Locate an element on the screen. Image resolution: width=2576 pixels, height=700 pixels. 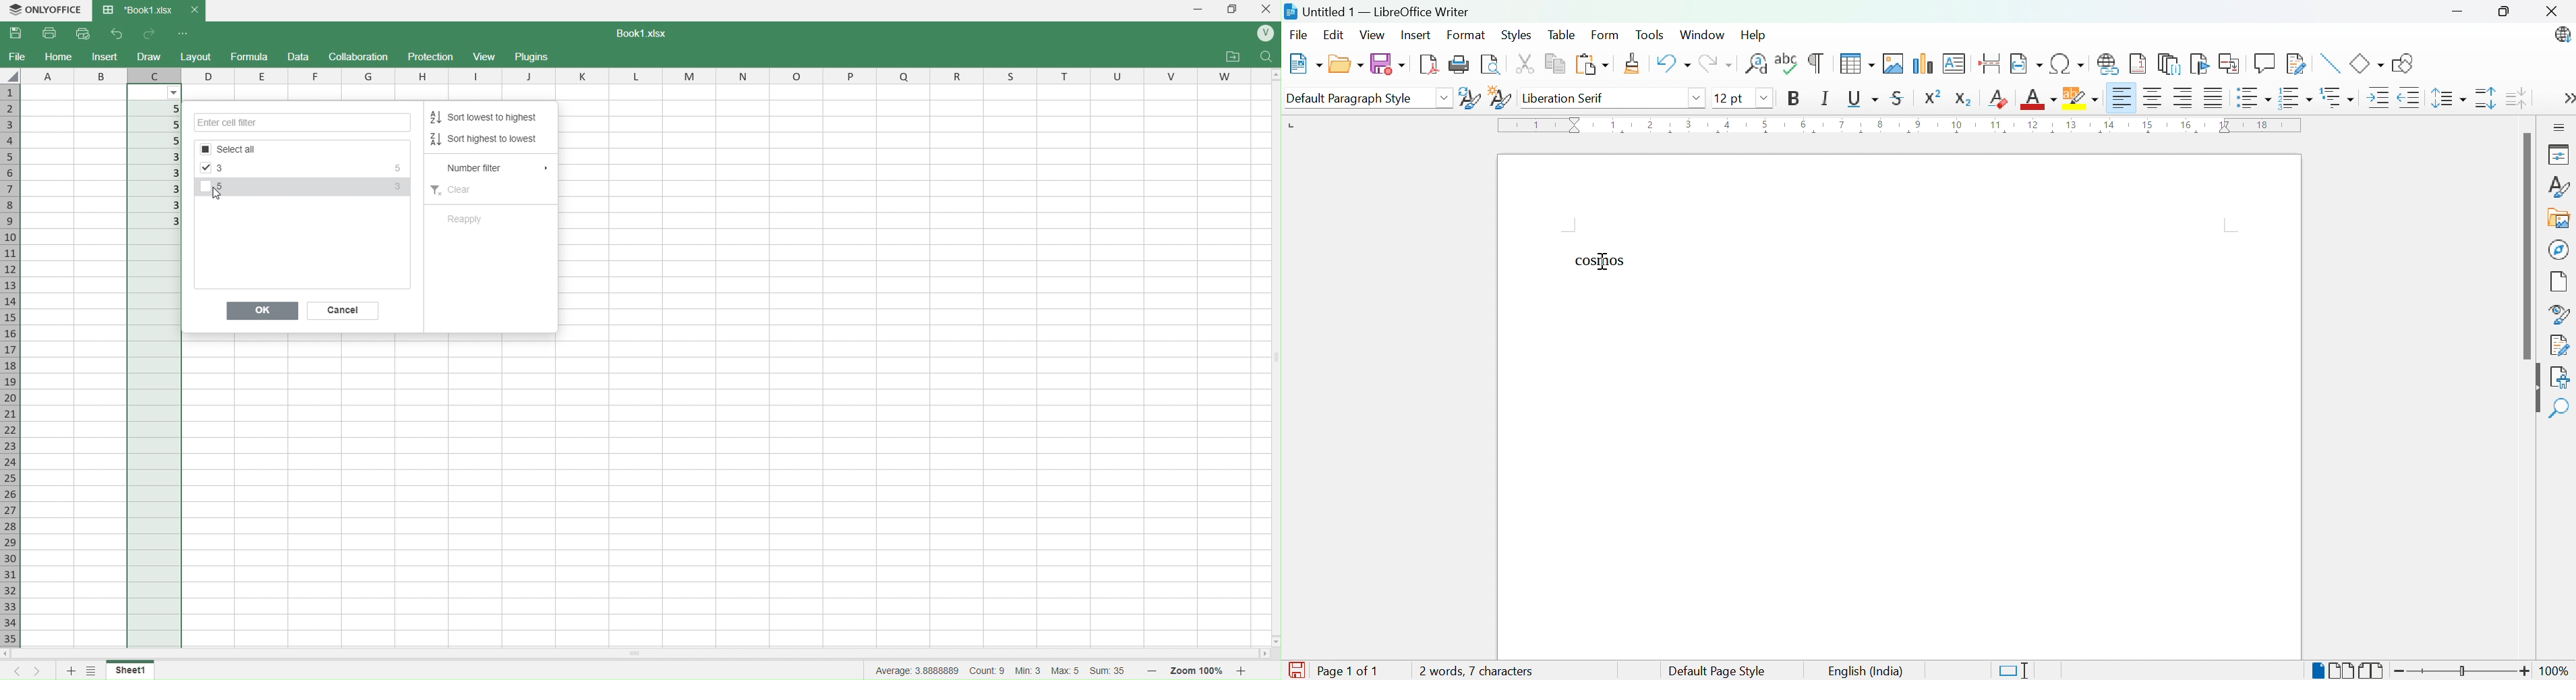
3 is located at coordinates (229, 169).